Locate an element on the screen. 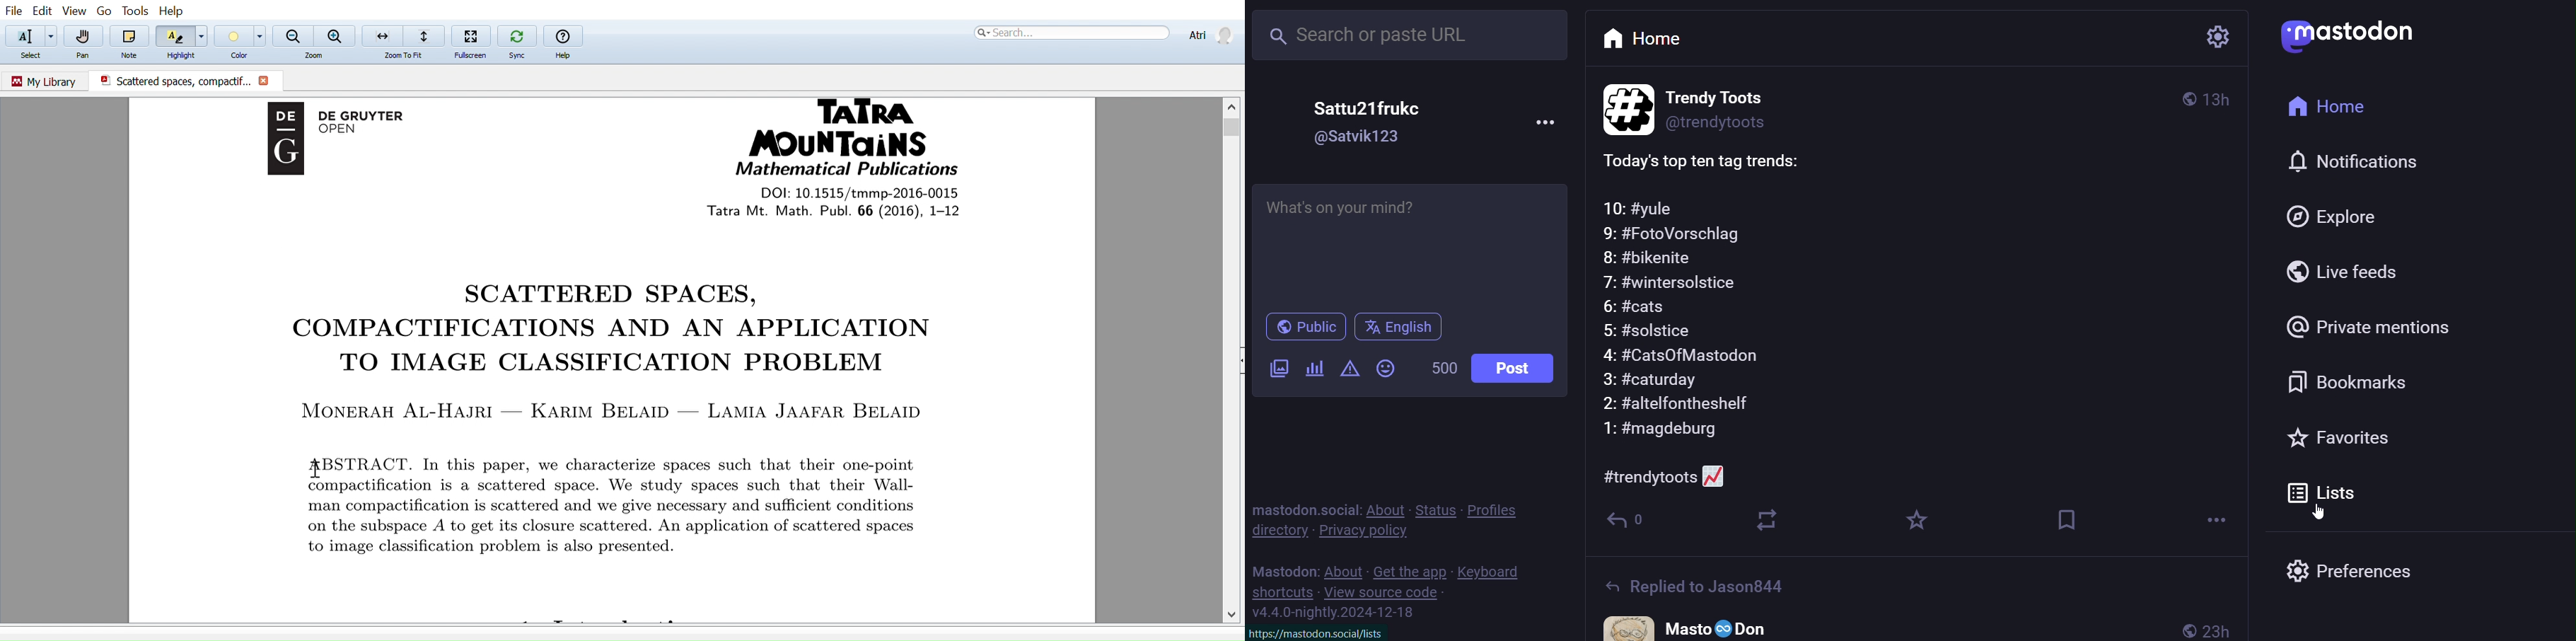 The image size is (2576, 644). preferences is located at coordinates (2349, 567).